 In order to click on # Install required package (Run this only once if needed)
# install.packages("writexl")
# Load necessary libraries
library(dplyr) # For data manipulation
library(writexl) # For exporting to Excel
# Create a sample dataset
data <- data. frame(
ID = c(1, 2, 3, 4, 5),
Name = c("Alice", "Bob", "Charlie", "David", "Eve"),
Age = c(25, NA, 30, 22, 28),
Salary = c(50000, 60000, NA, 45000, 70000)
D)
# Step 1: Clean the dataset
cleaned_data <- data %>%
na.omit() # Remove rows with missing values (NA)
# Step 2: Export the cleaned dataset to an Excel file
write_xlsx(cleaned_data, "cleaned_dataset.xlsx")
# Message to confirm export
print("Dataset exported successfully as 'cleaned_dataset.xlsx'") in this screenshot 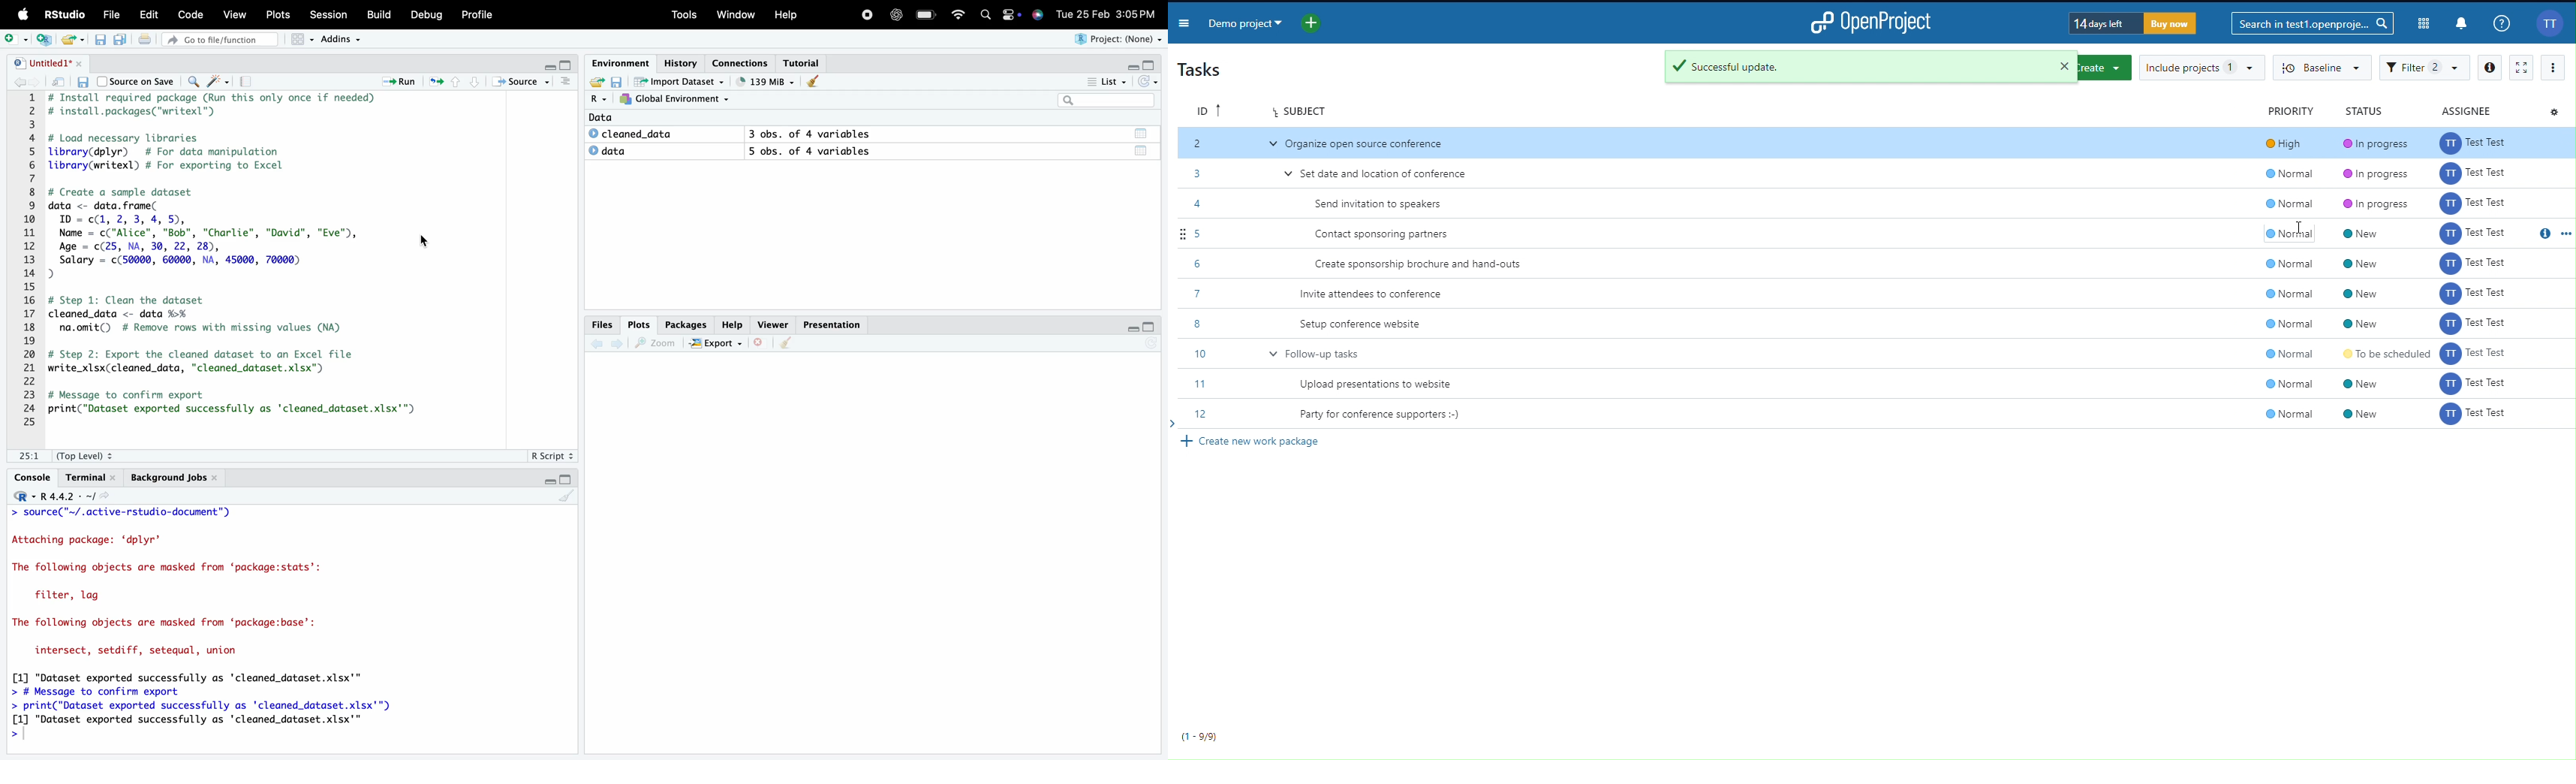, I will do `click(239, 262)`.